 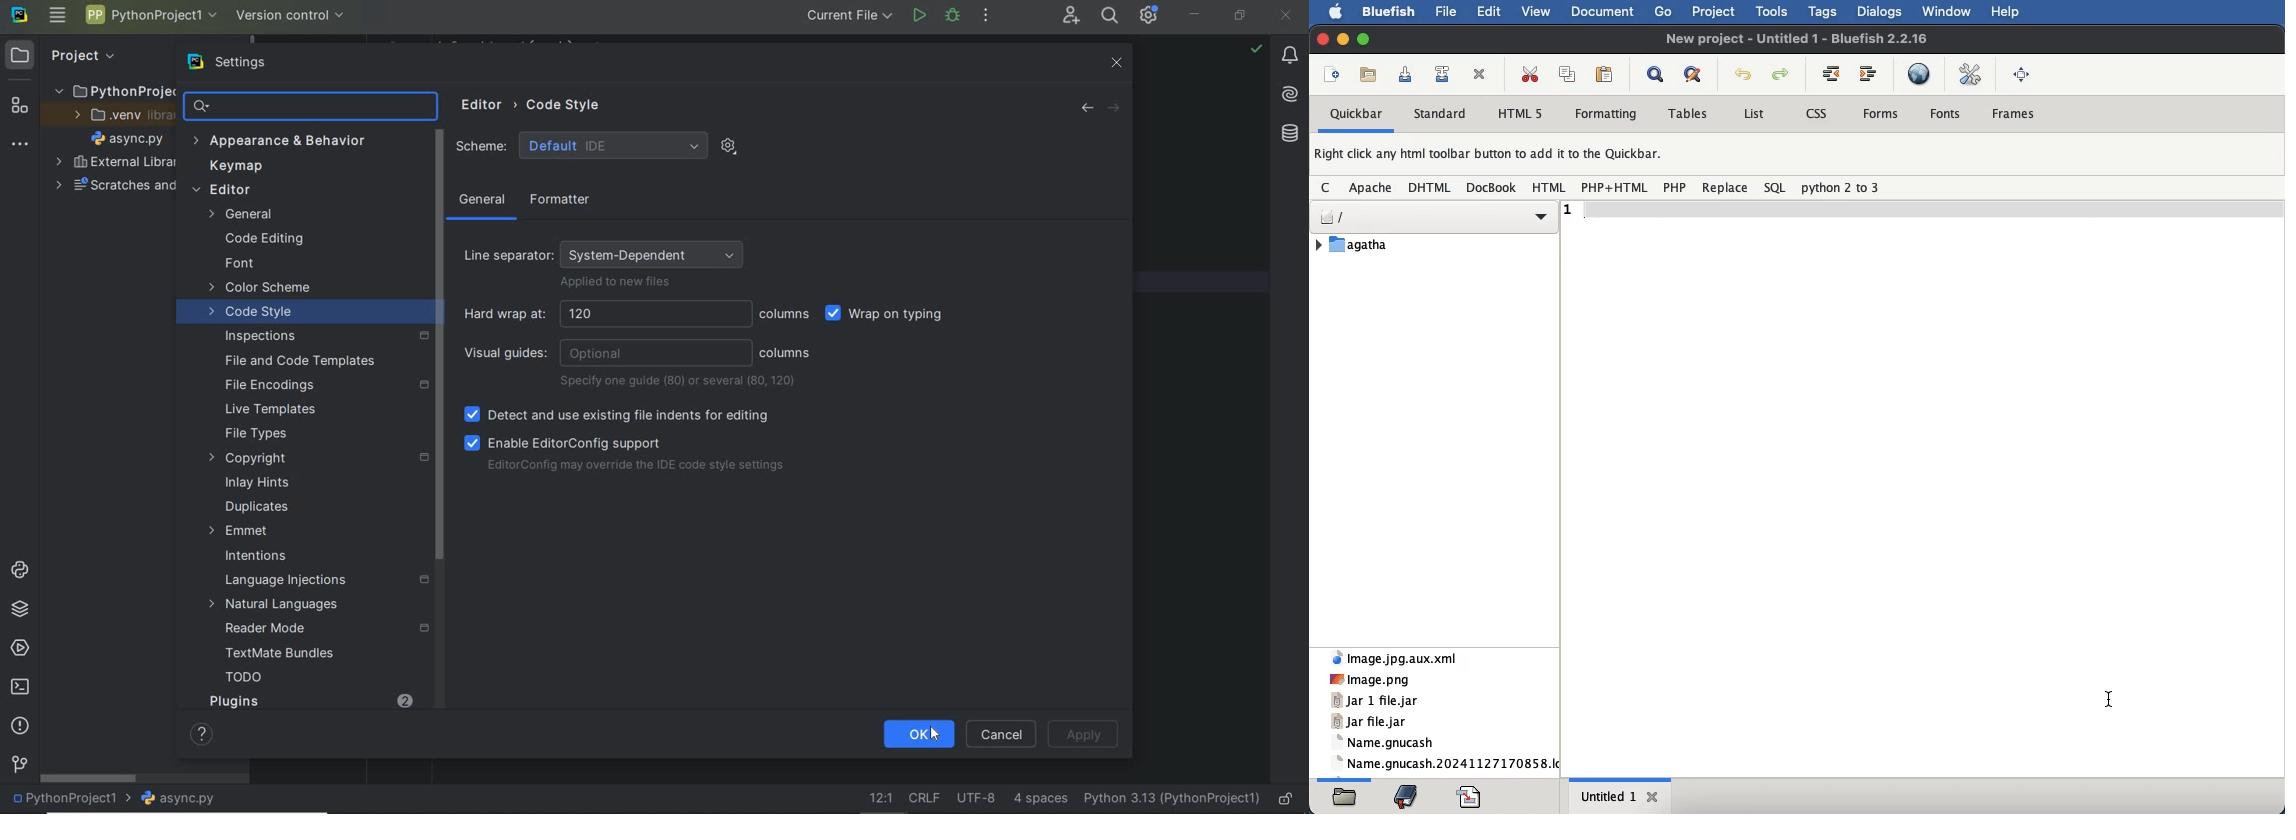 What do you see at coordinates (244, 680) in the screenshot?
I see `TODO` at bounding box center [244, 680].